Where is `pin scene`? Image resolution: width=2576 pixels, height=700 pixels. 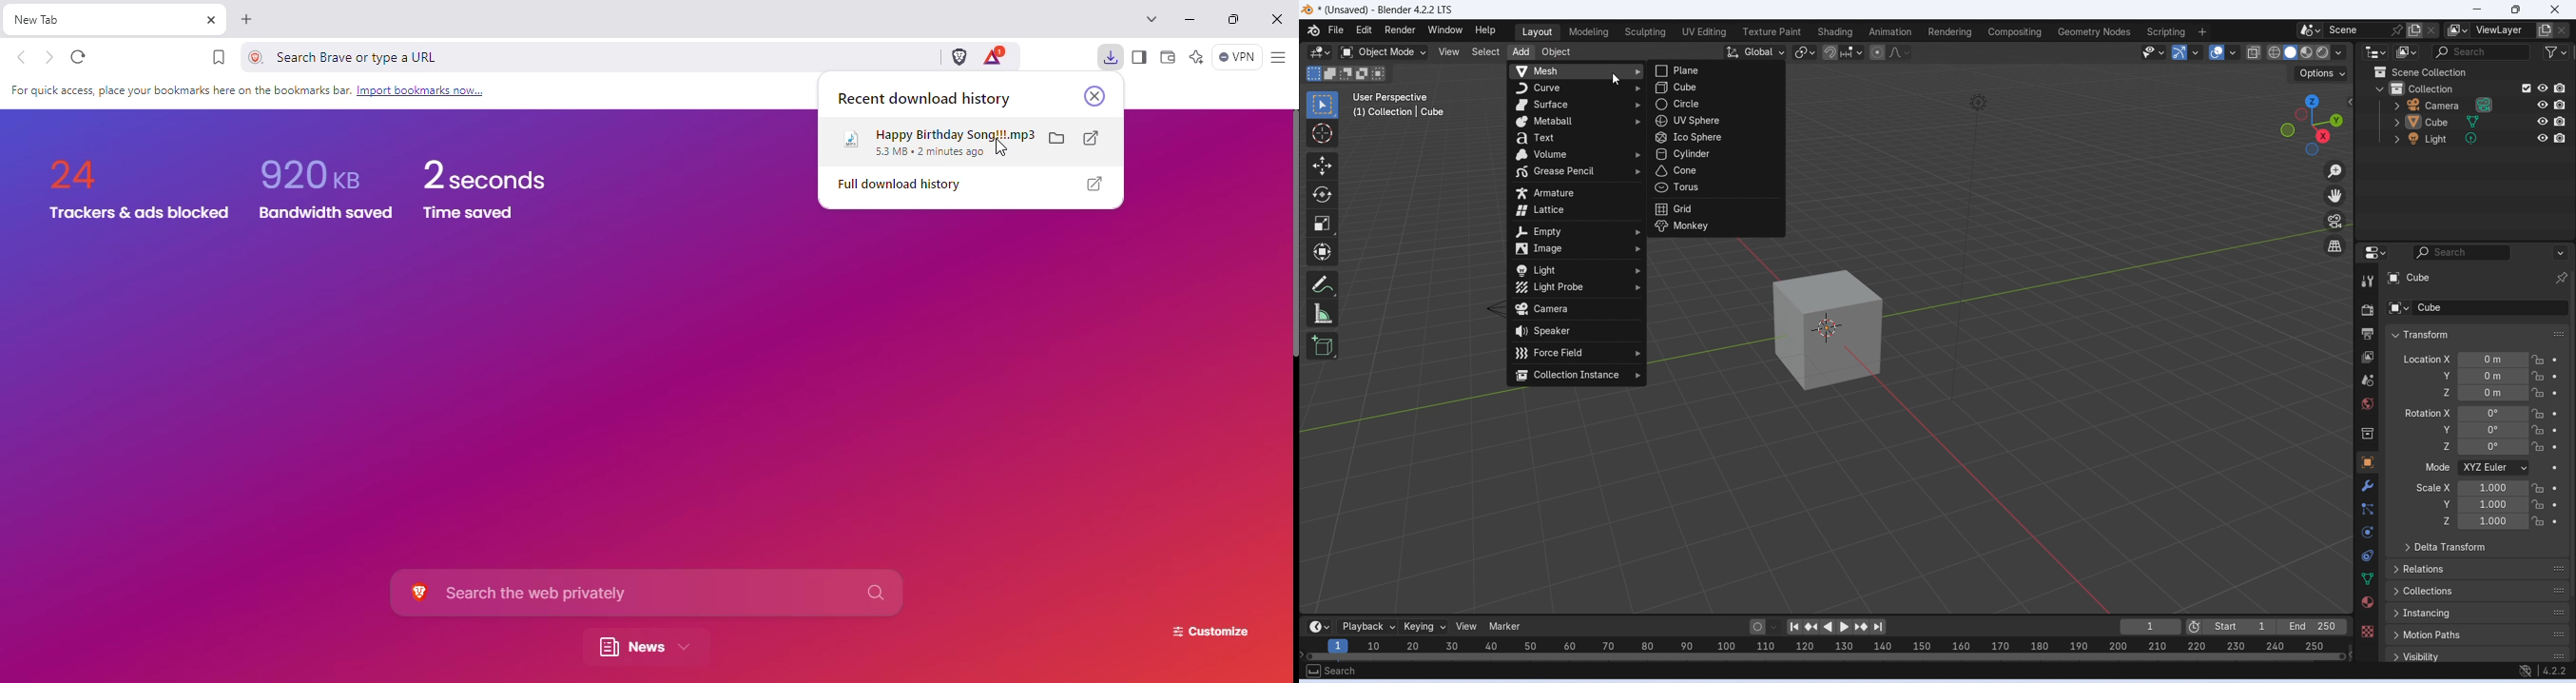
pin scene is located at coordinates (2399, 30).